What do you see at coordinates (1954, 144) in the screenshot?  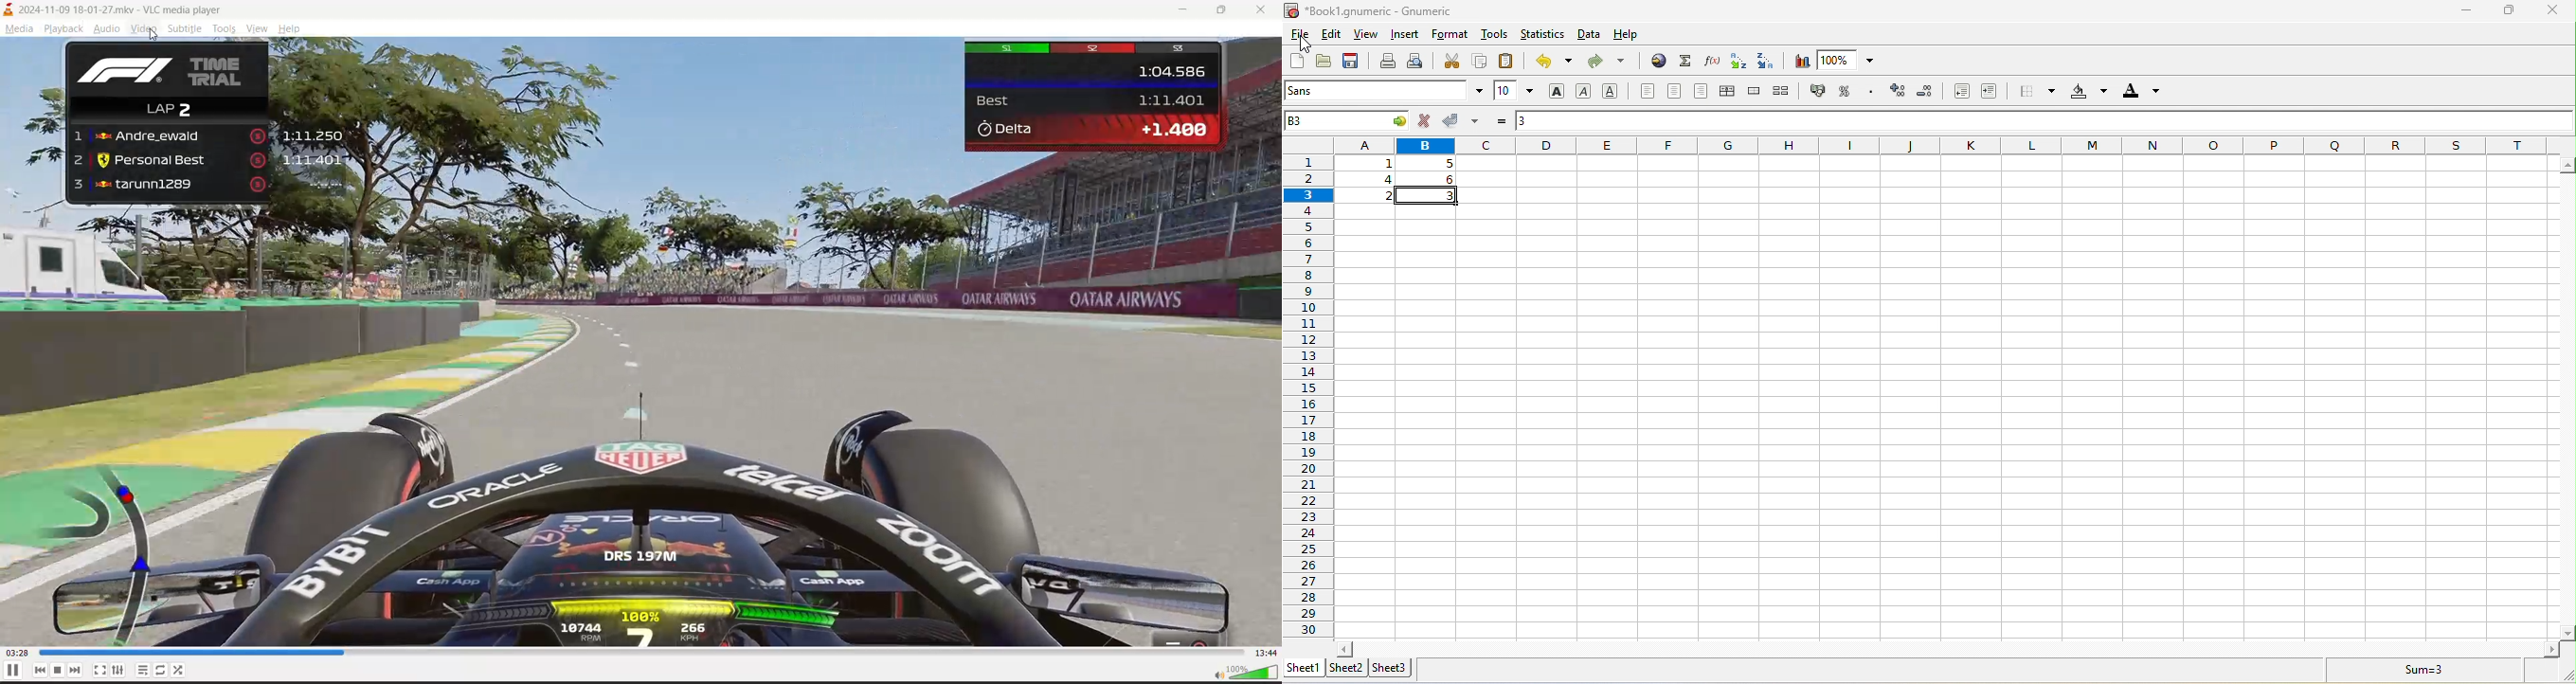 I see `column headings` at bounding box center [1954, 144].